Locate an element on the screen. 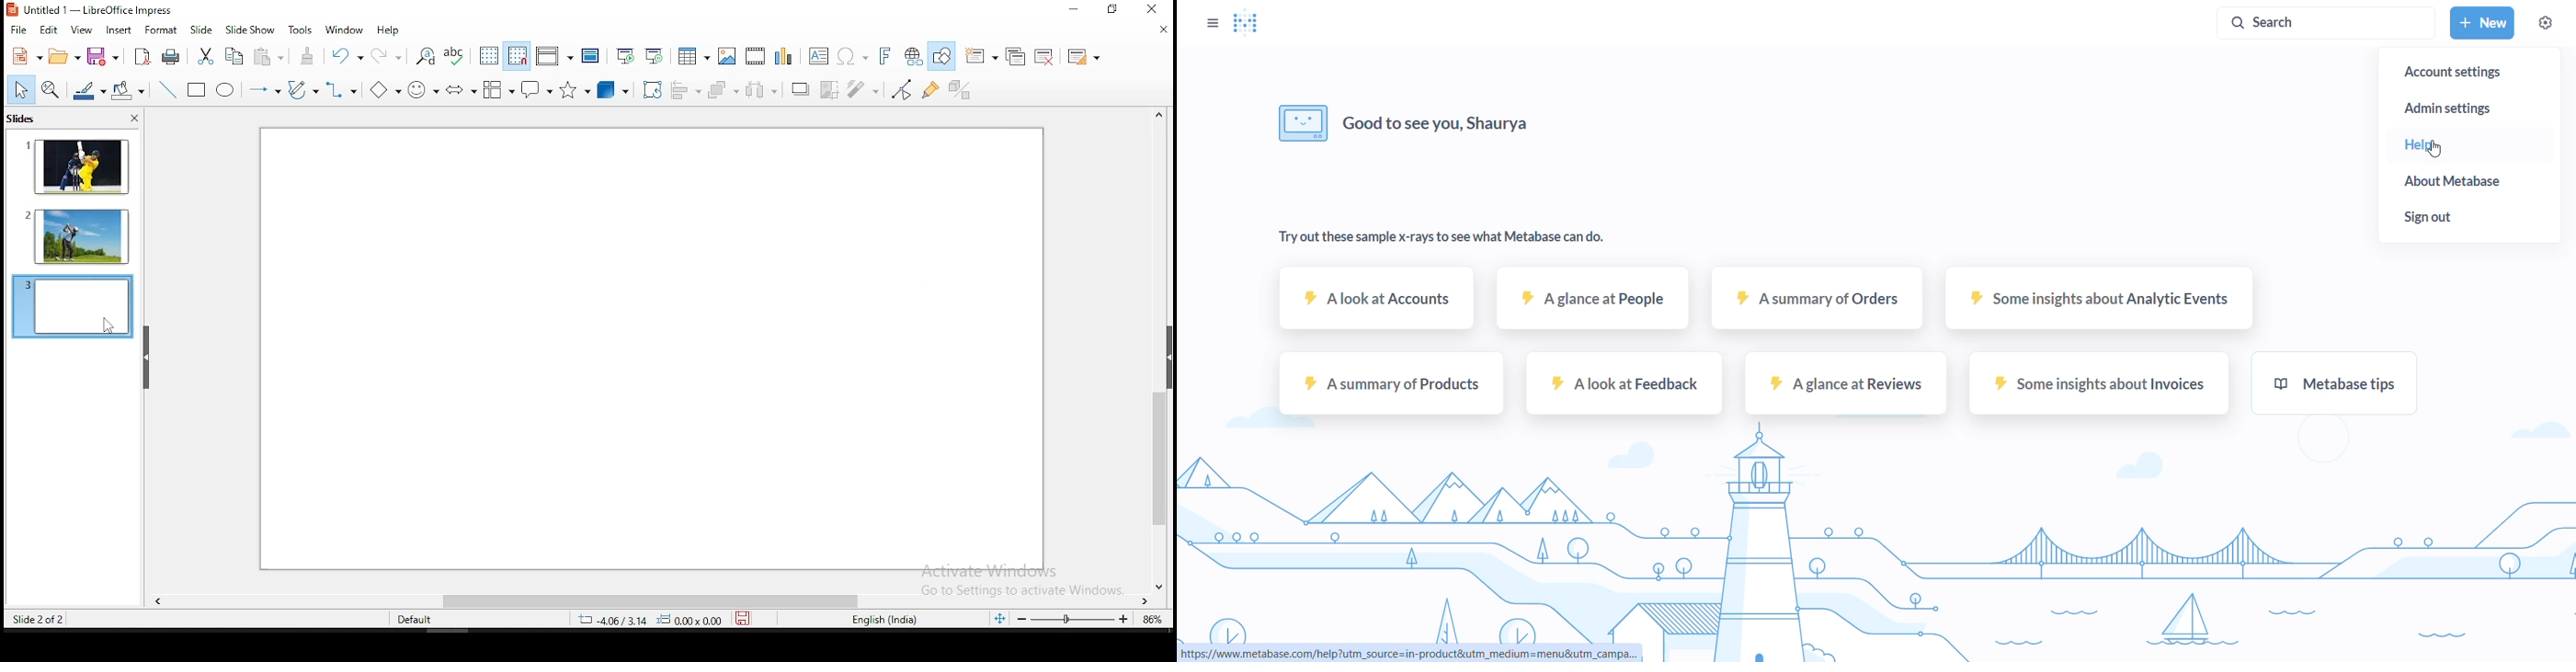 The width and height of the screenshot is (2576, 672). start from first slide is located at coordinates (626, 55).